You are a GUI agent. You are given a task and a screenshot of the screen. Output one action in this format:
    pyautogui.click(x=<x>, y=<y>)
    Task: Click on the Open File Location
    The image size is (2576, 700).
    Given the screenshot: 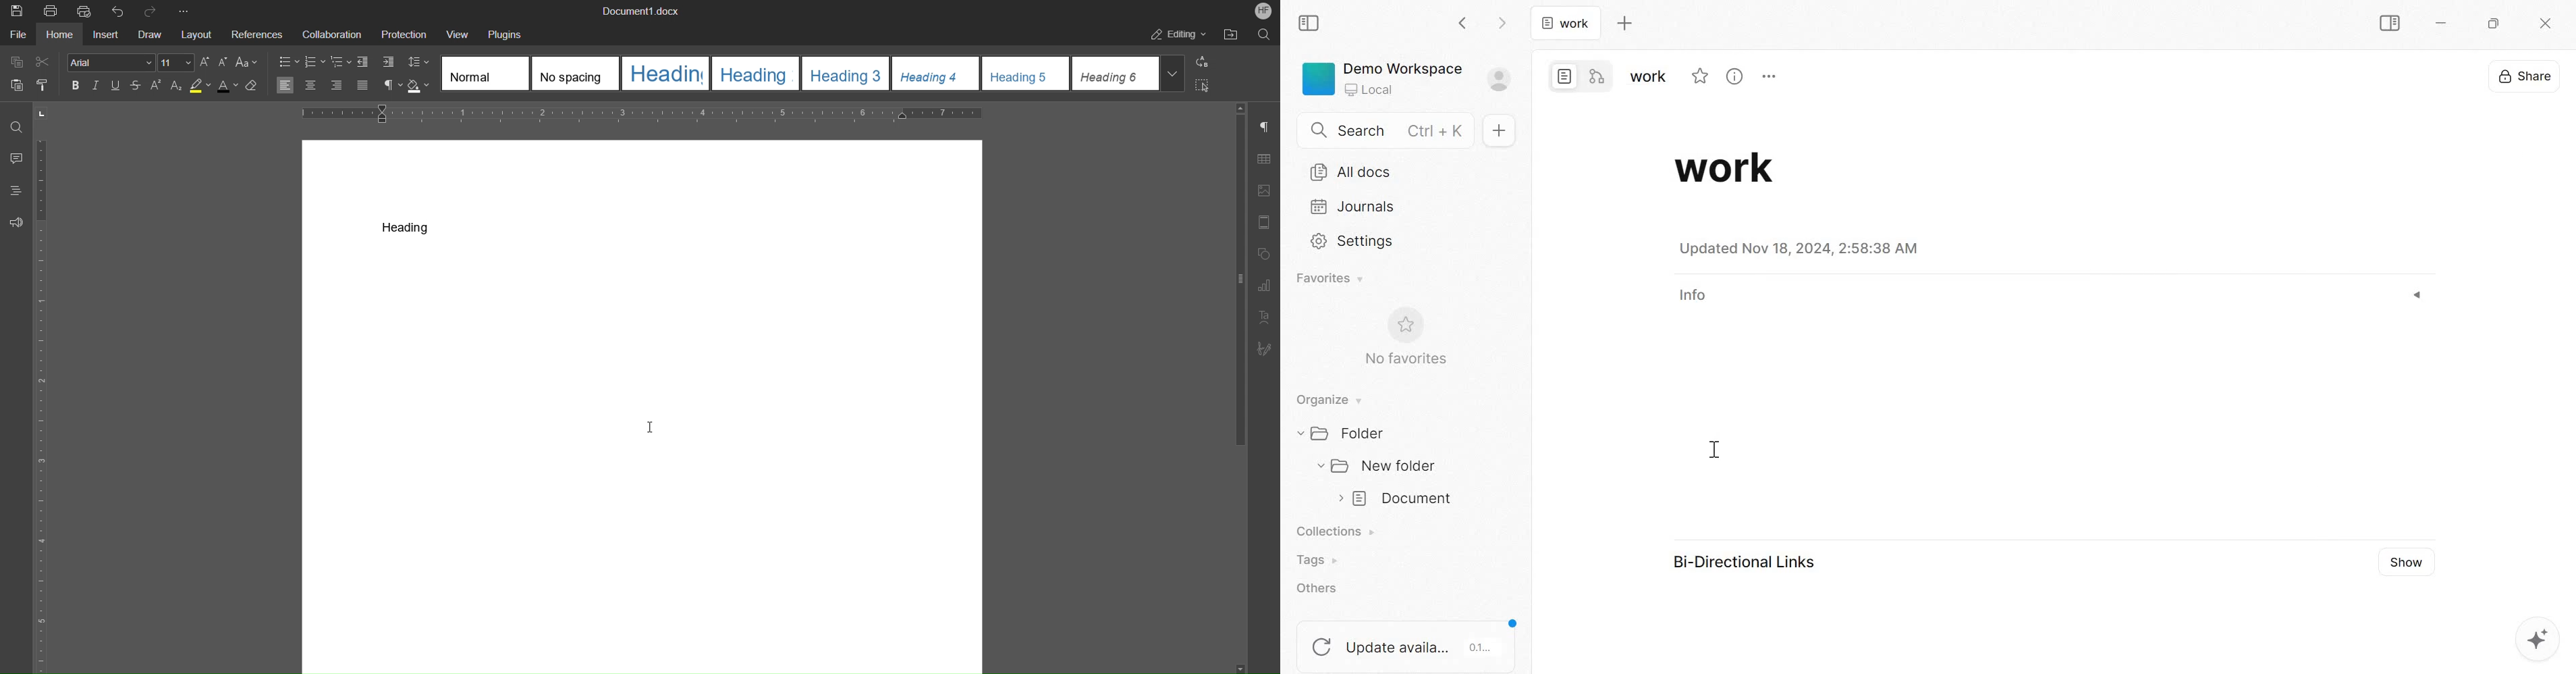 What is the action you would take?
    pyautogui.click(x=1233, y=33)
    